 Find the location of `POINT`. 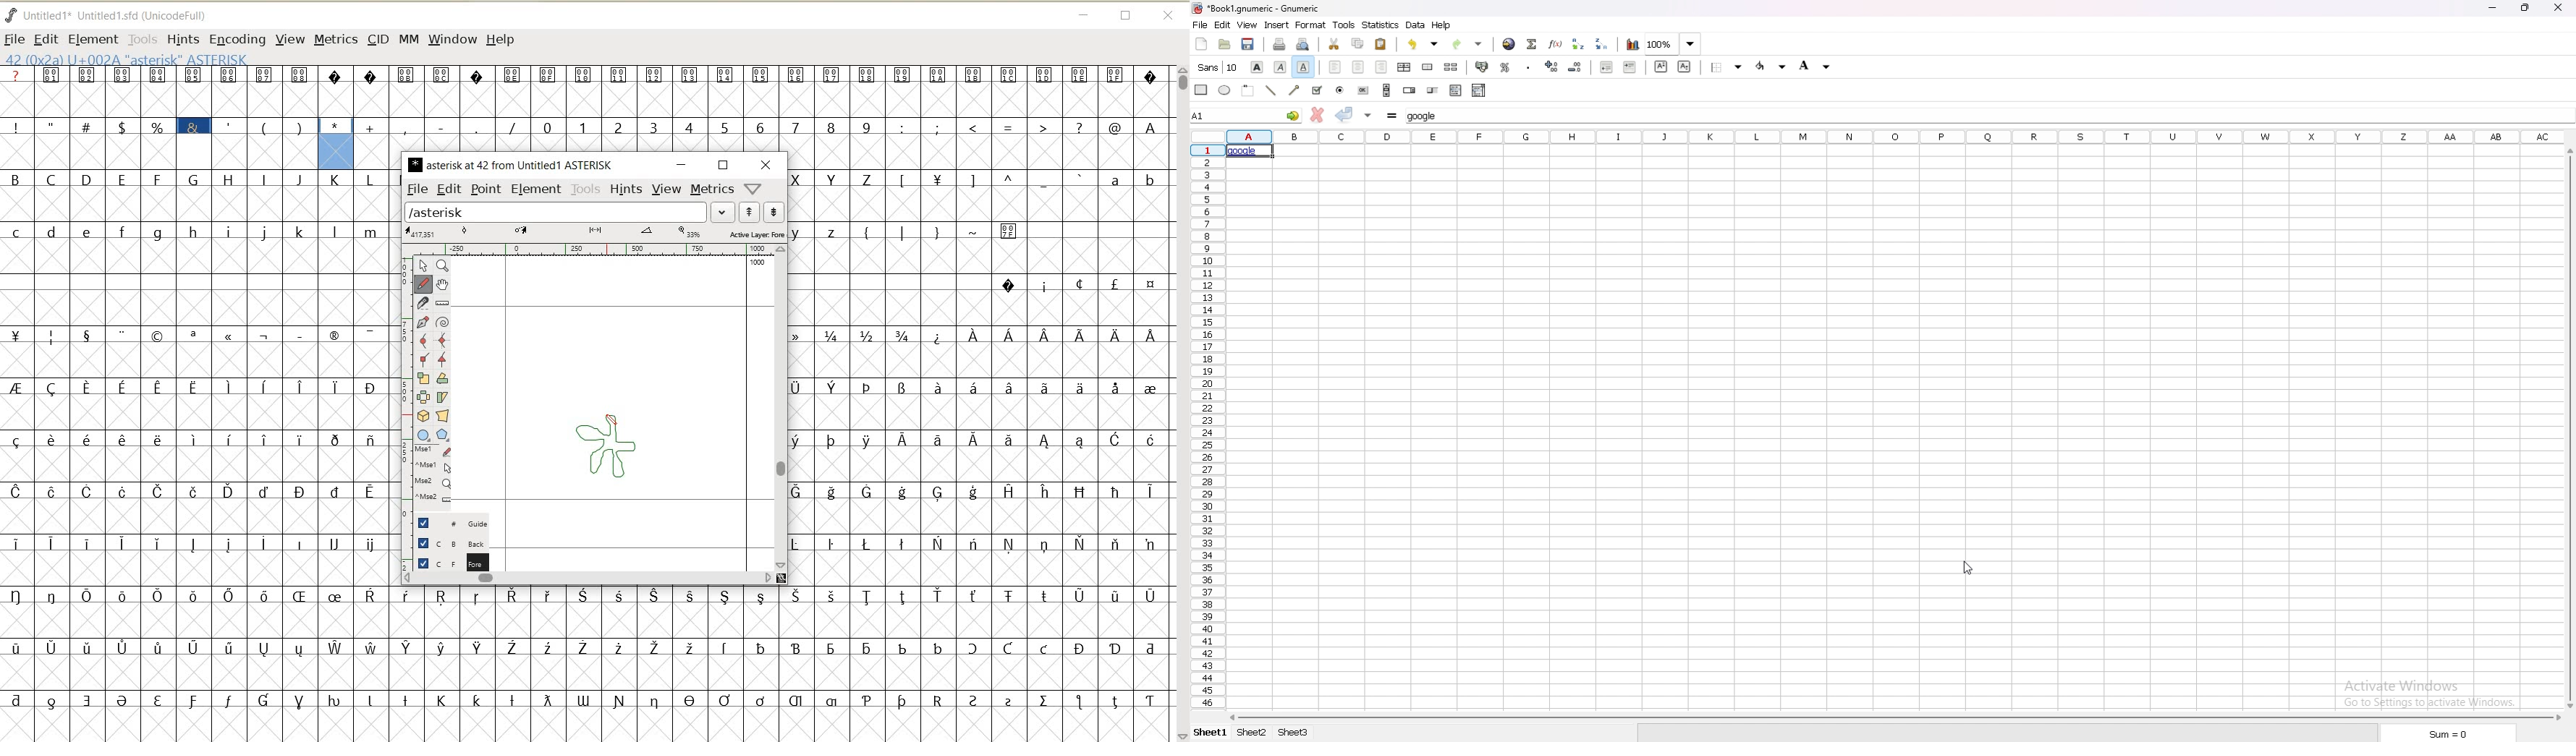

POINT is located at coordinates (487, 189).